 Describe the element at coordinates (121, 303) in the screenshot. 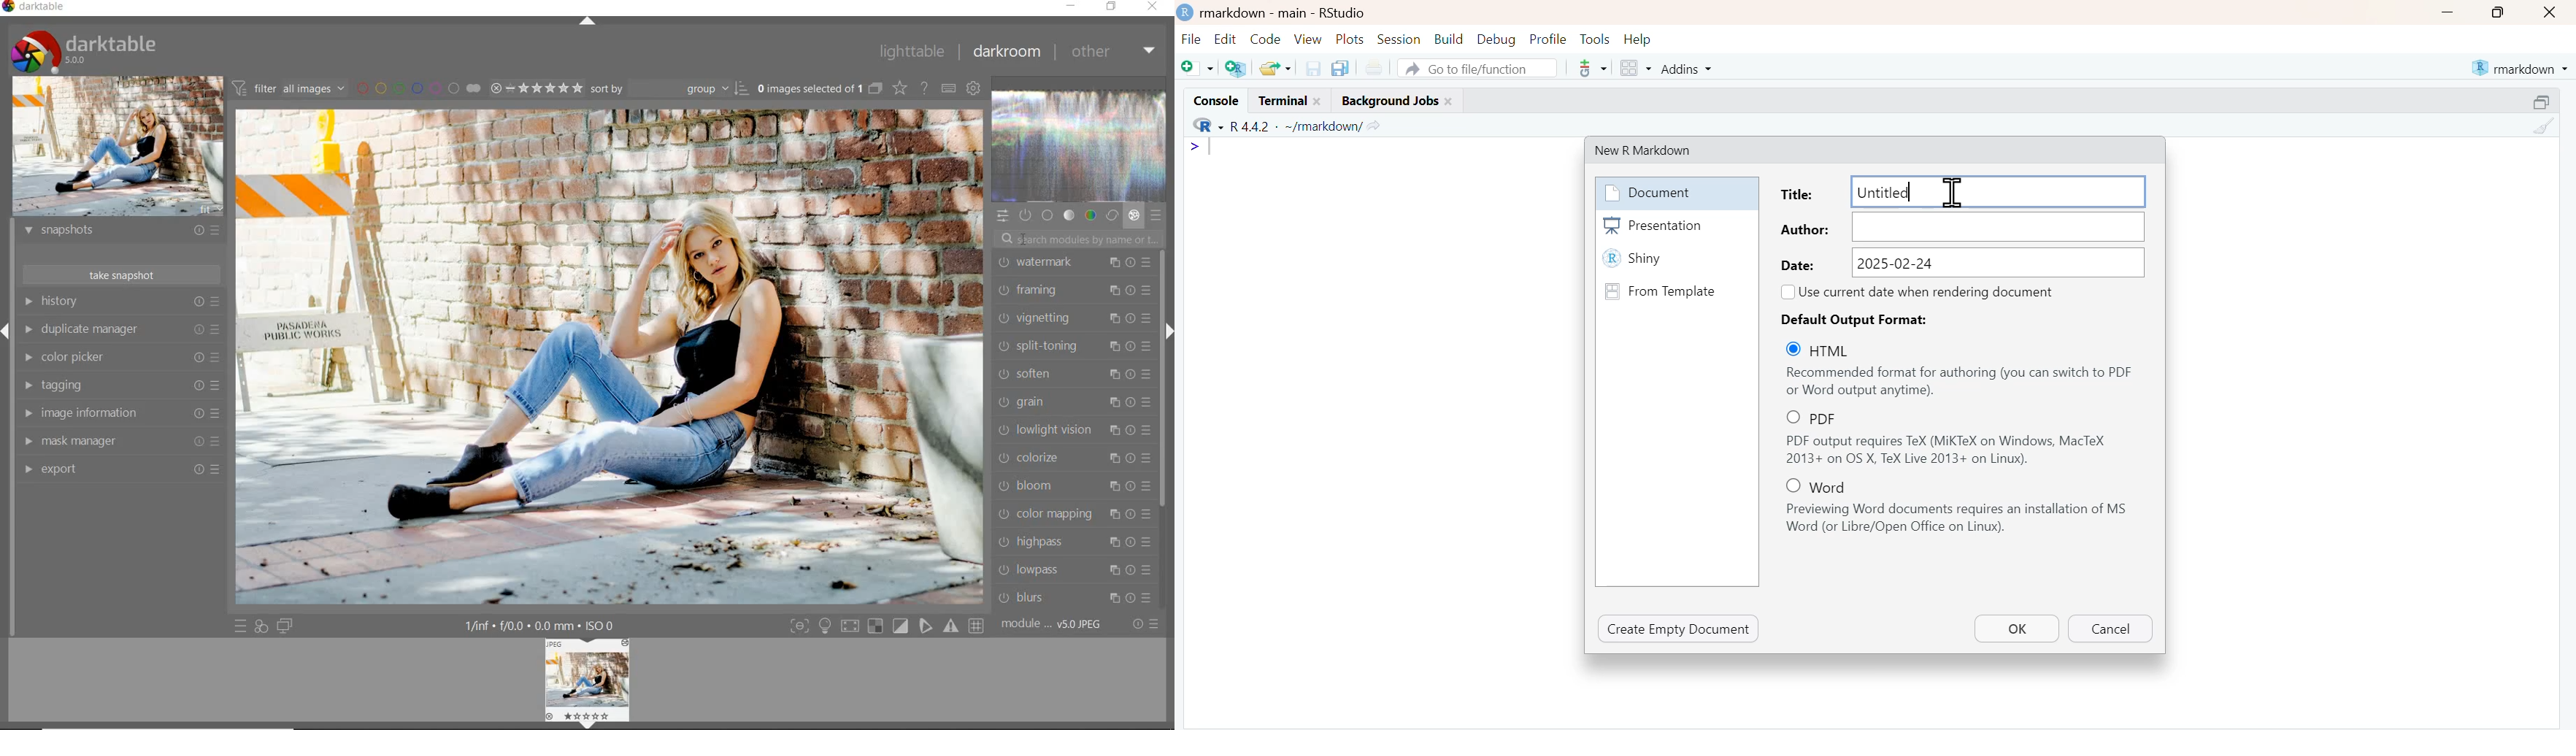

I see `history` at that location.